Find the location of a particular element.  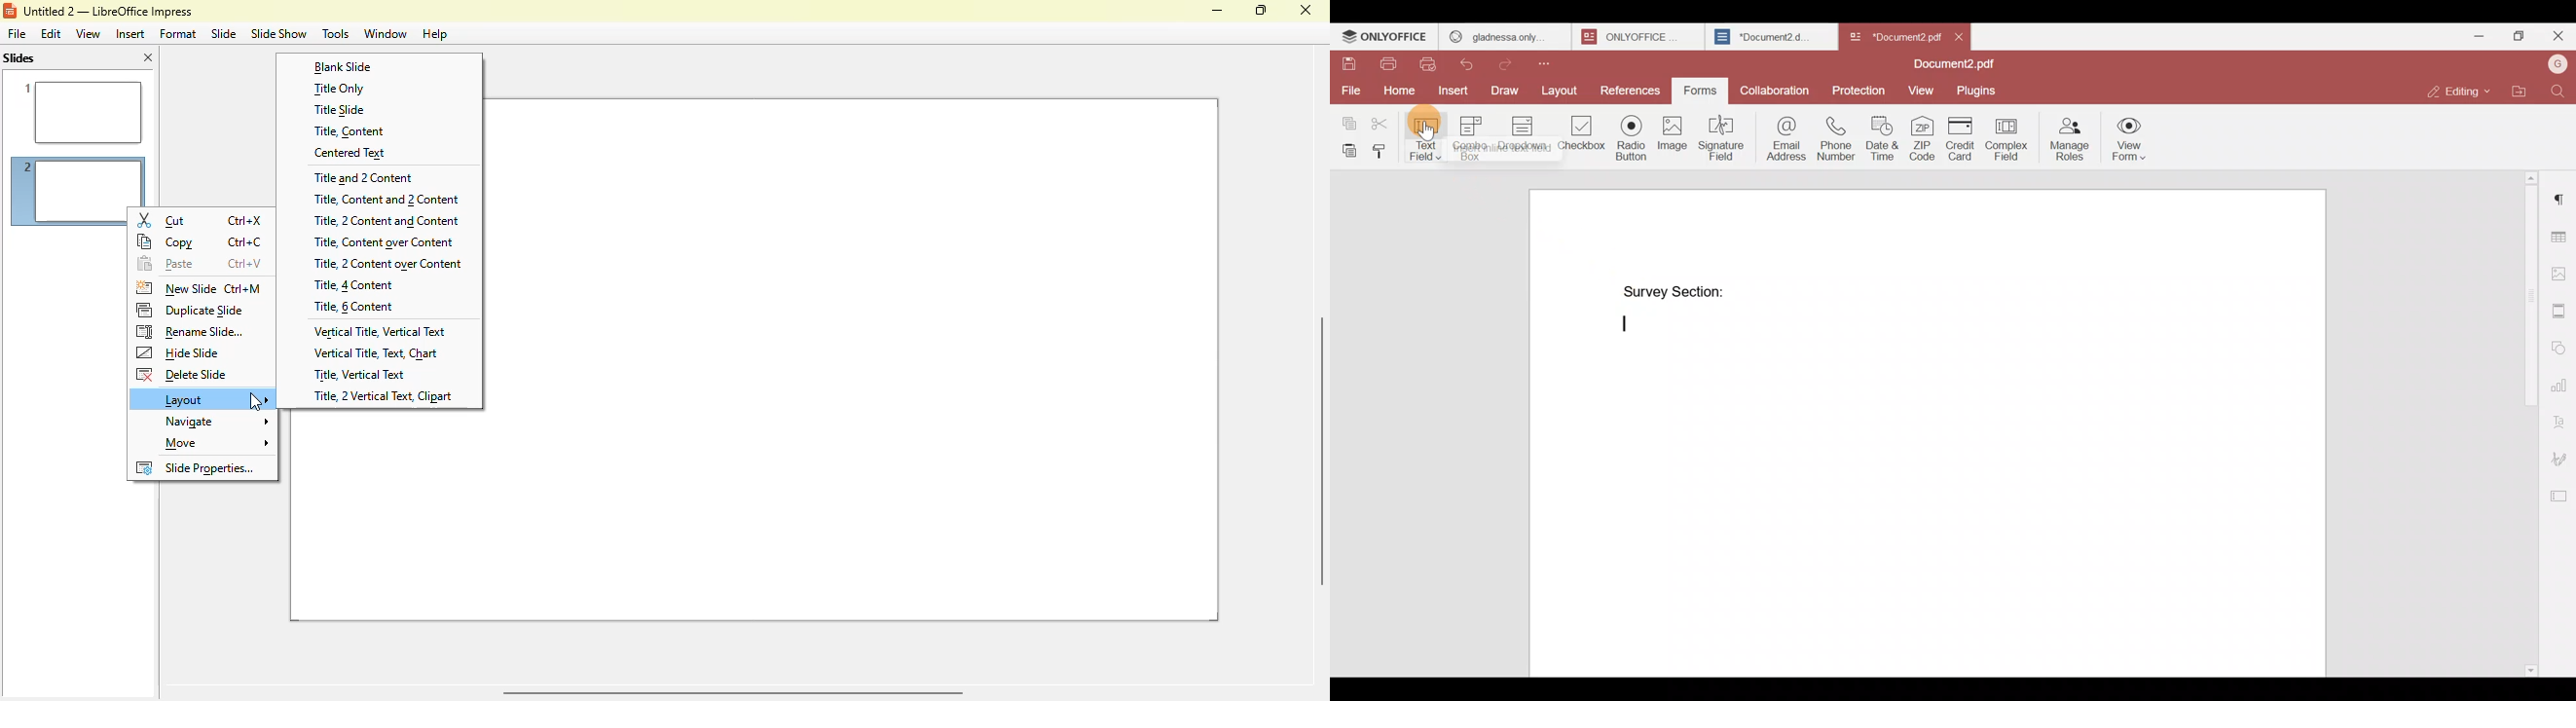

Chart settings is located at coordinates (2560, 386).